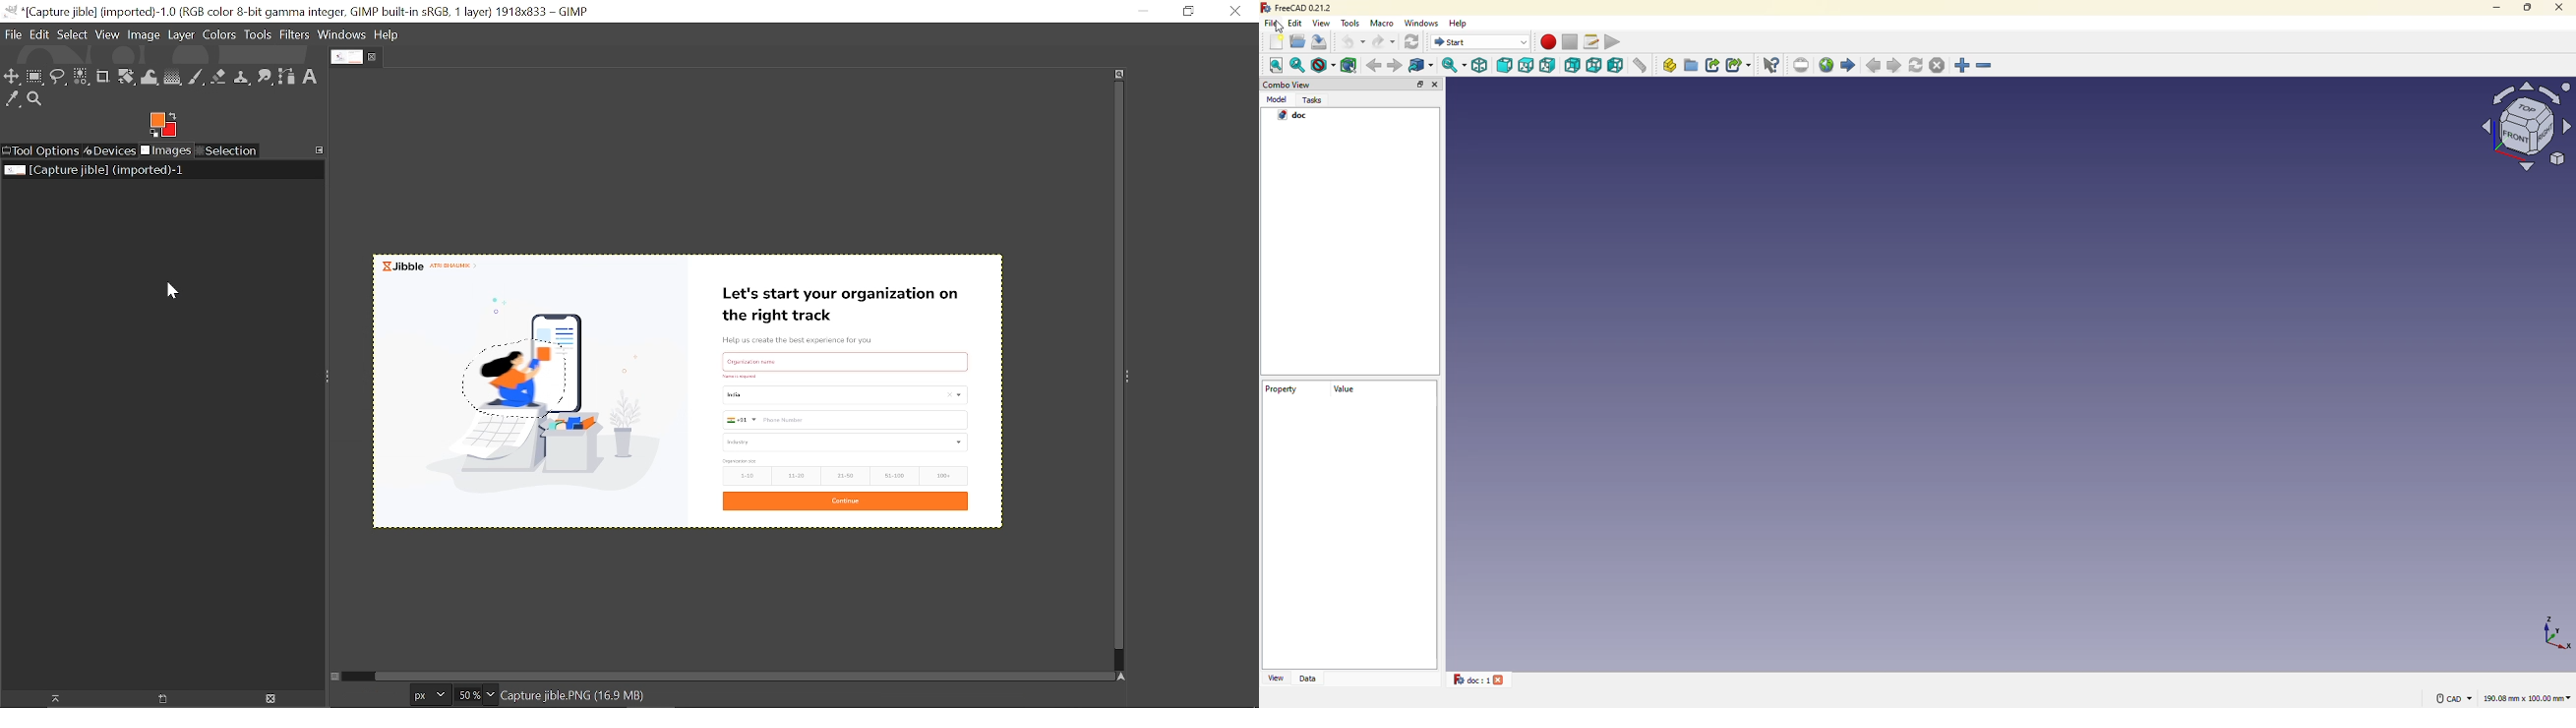 The image size is (2576, 728). I want to click on Free select tool, so click(57, 77).